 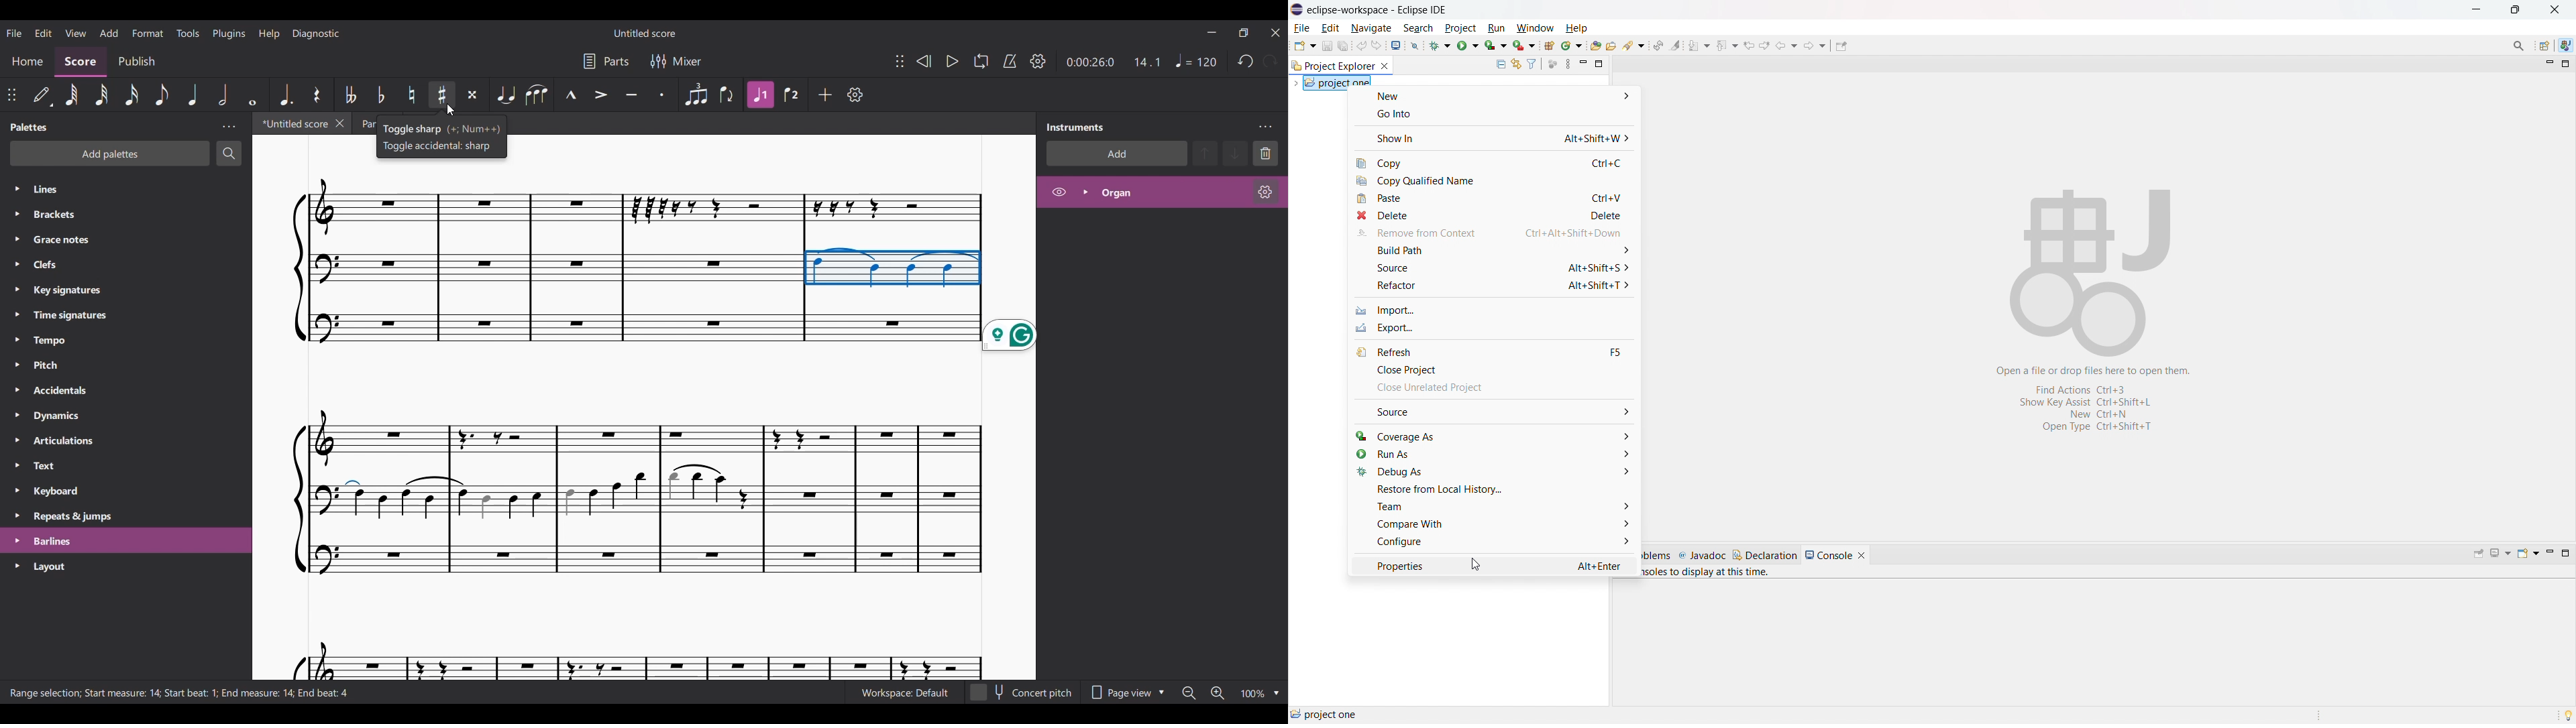 I want to click on coverage, so click(x=1496, y=45).